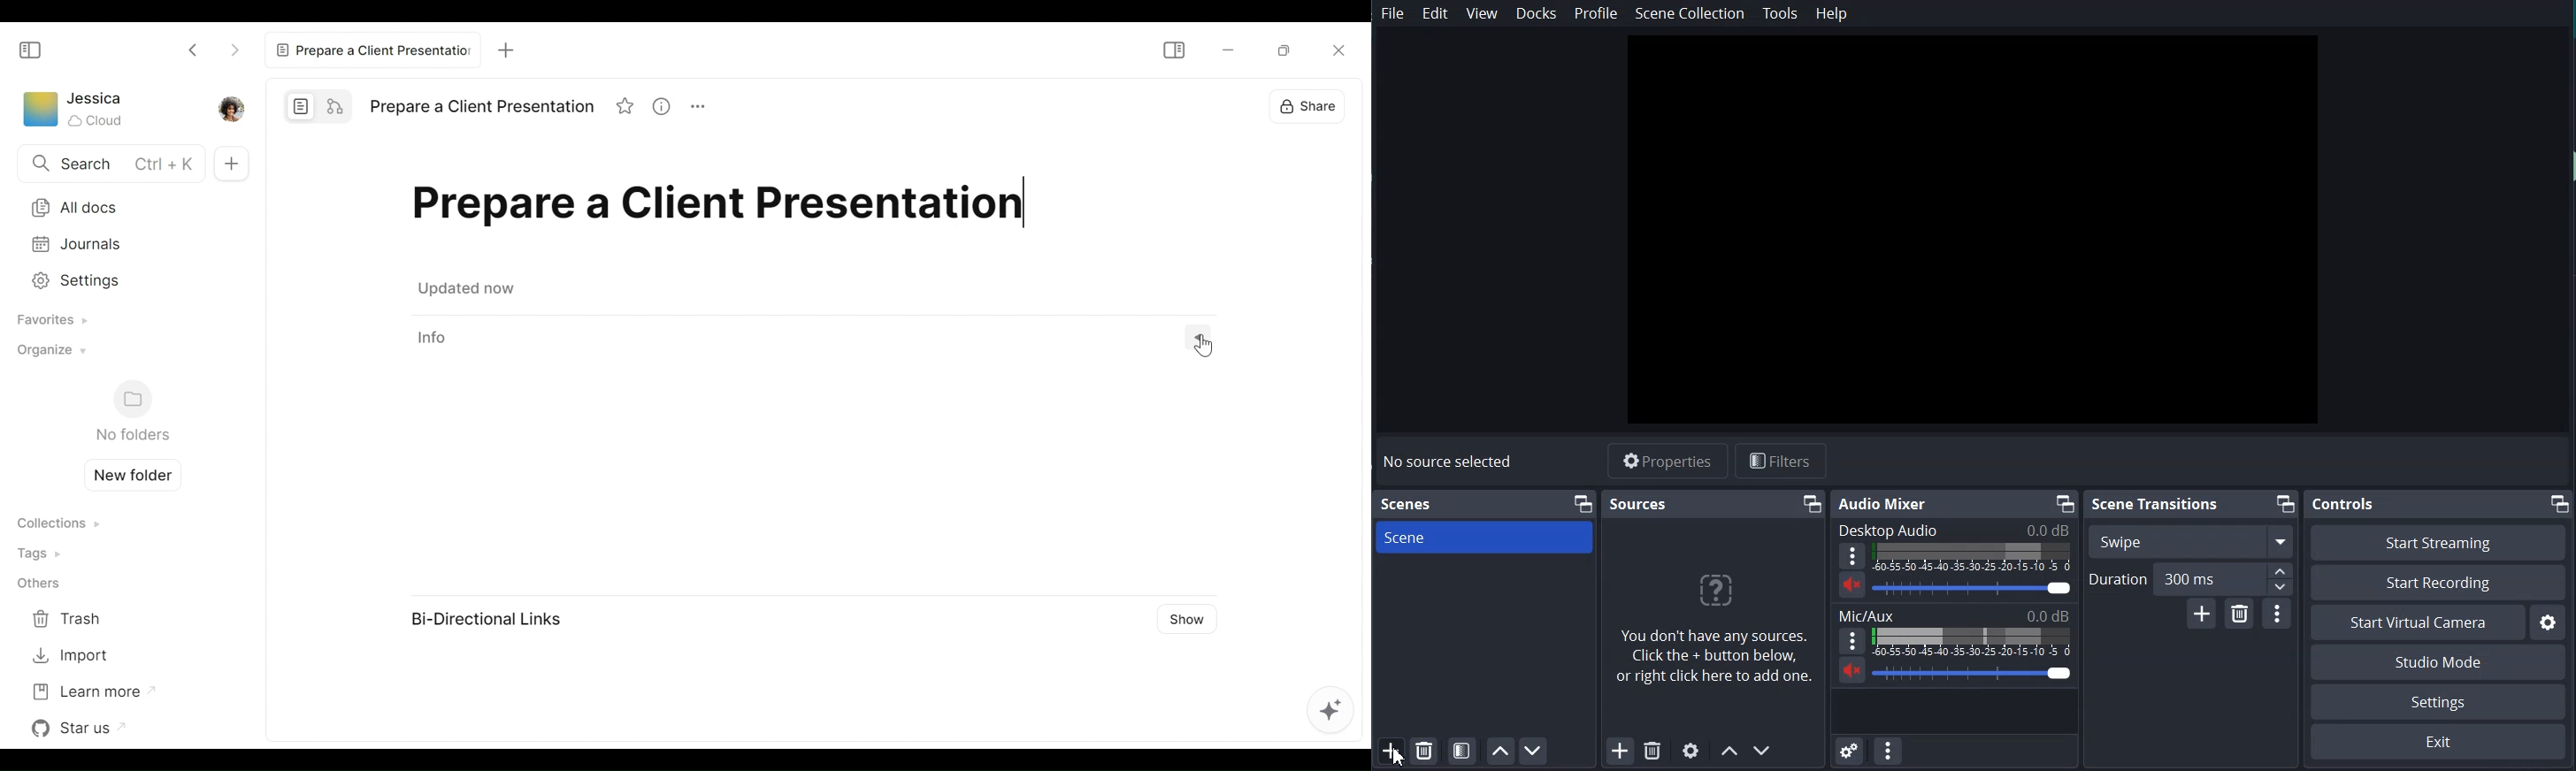  What do you see at coordinates (2345, 504) in the screenshot?
I see `Controls` at bounding box center [2345, 504].